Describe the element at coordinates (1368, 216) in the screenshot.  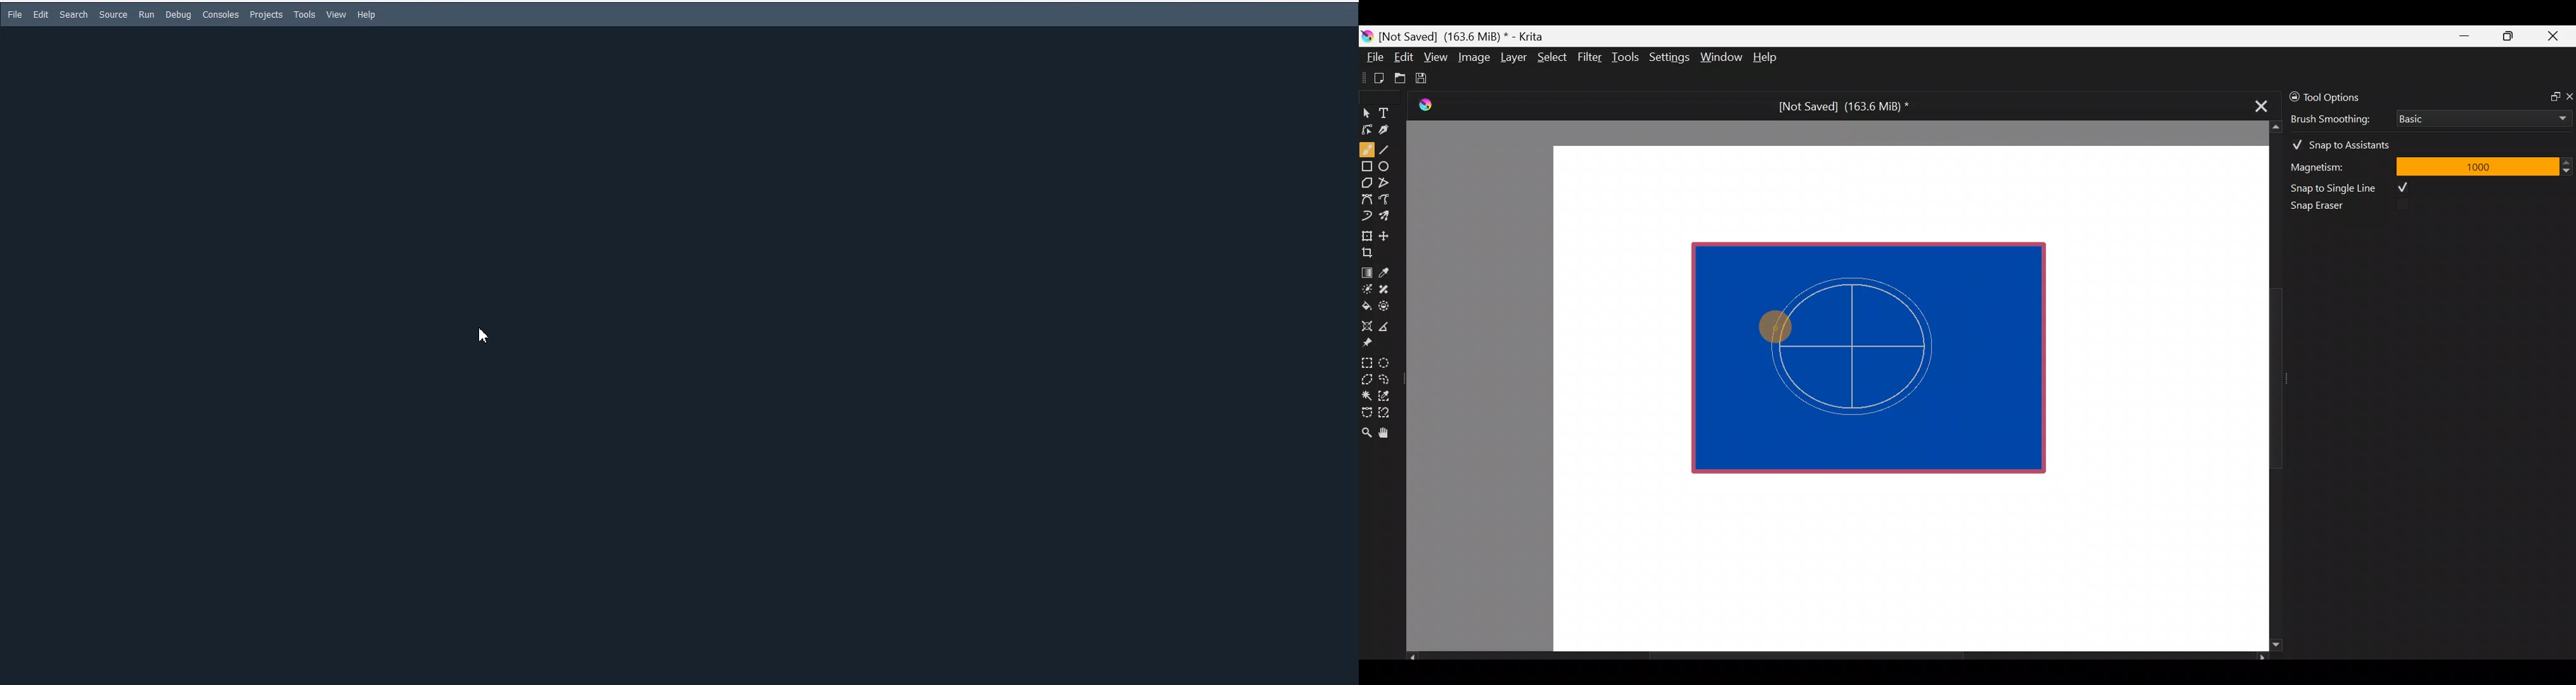
I see `Dynamic brush tool` at that location.